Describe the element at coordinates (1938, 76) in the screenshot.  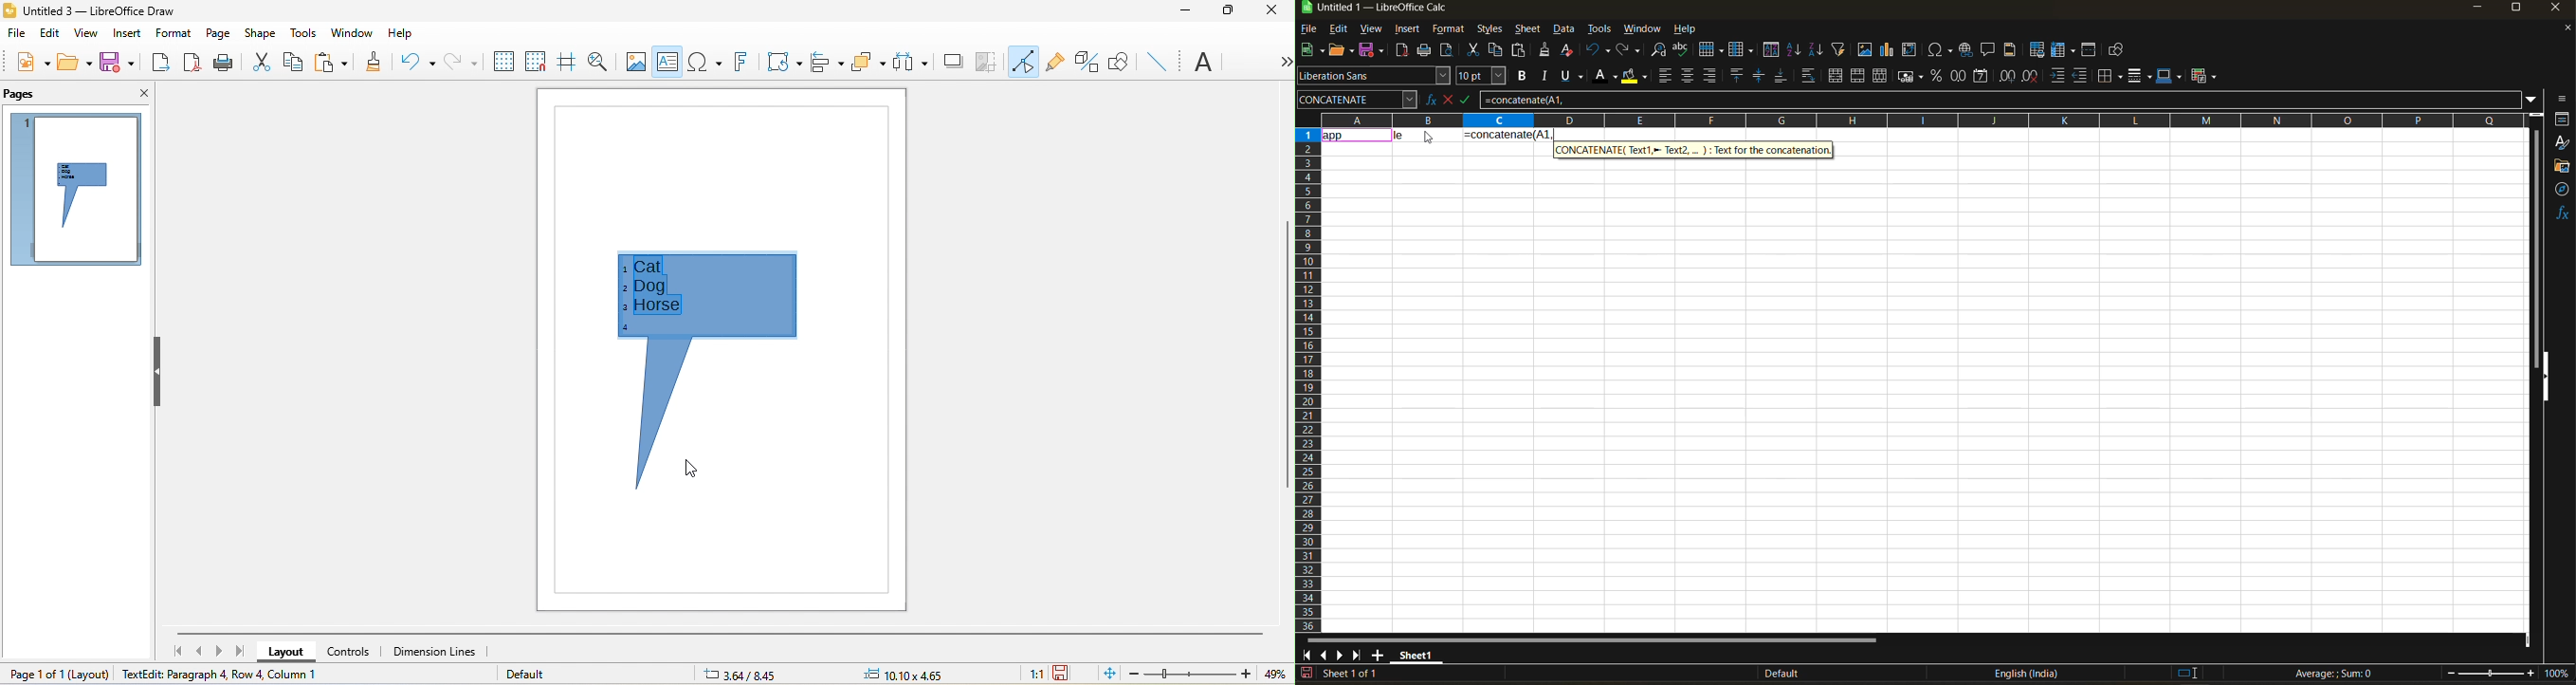
I see `format as percent` at that location.